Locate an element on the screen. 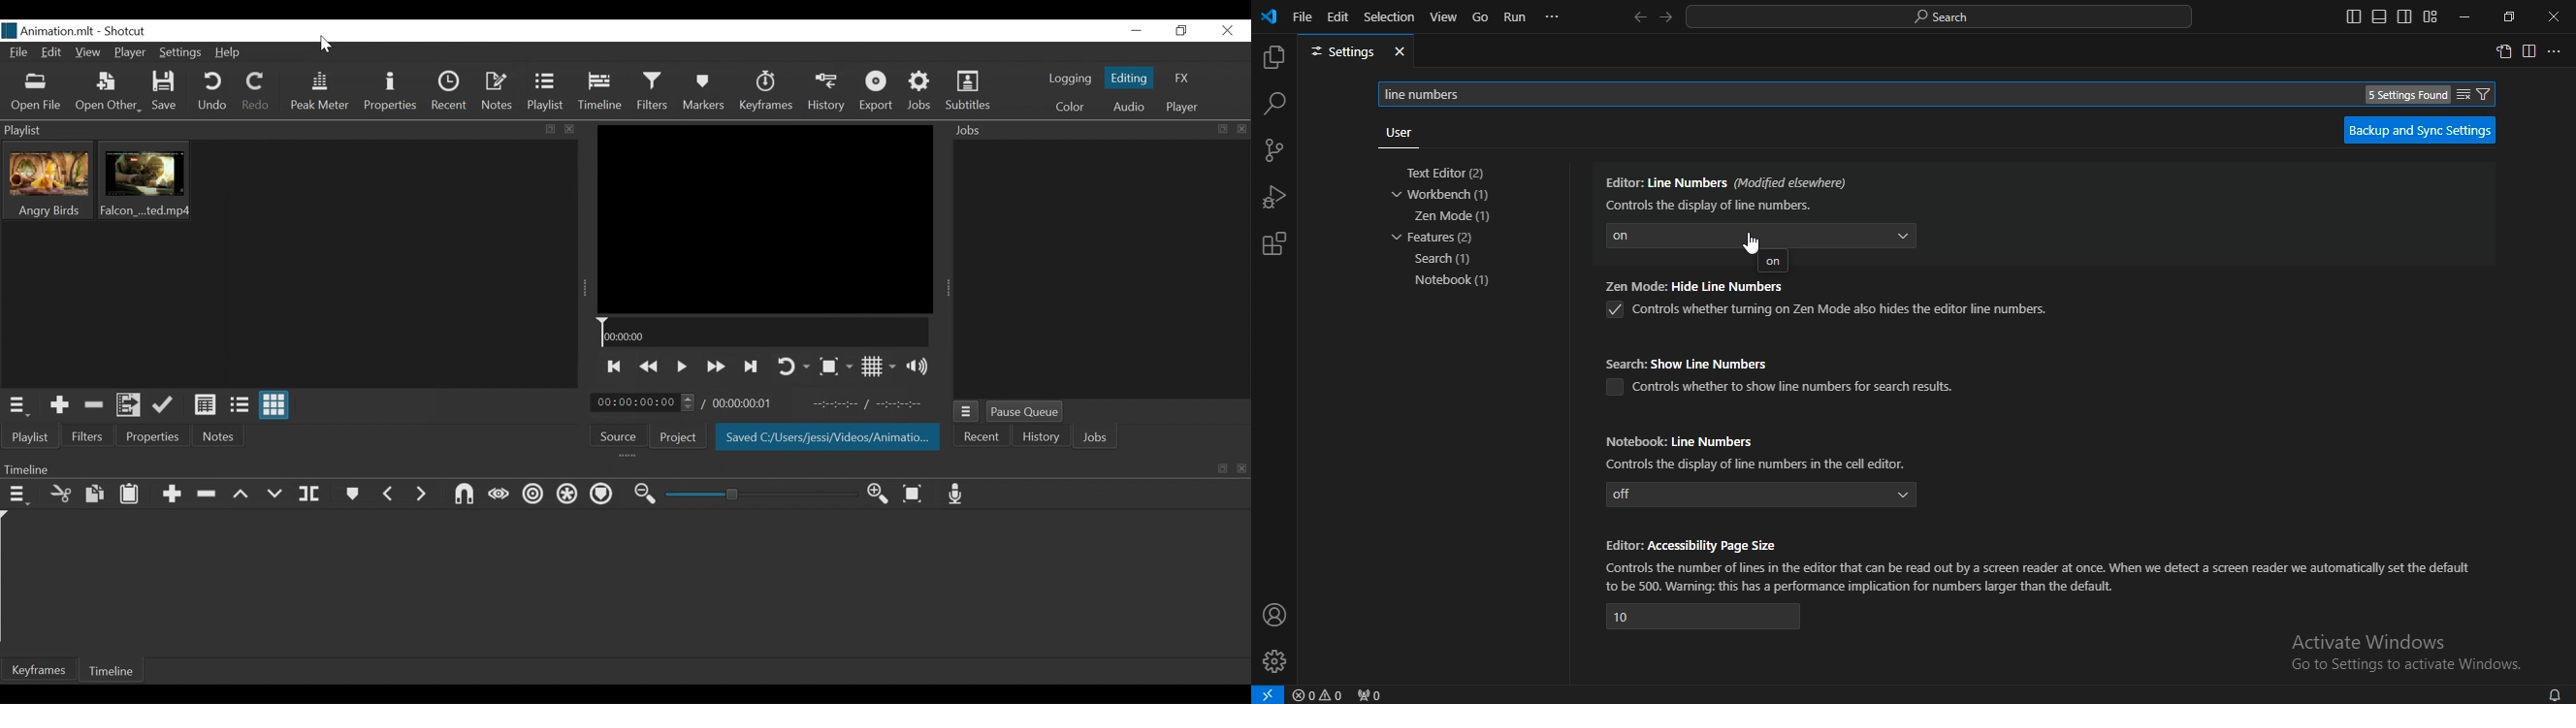  Zoom timeline out is located at coordinates (646, 493).